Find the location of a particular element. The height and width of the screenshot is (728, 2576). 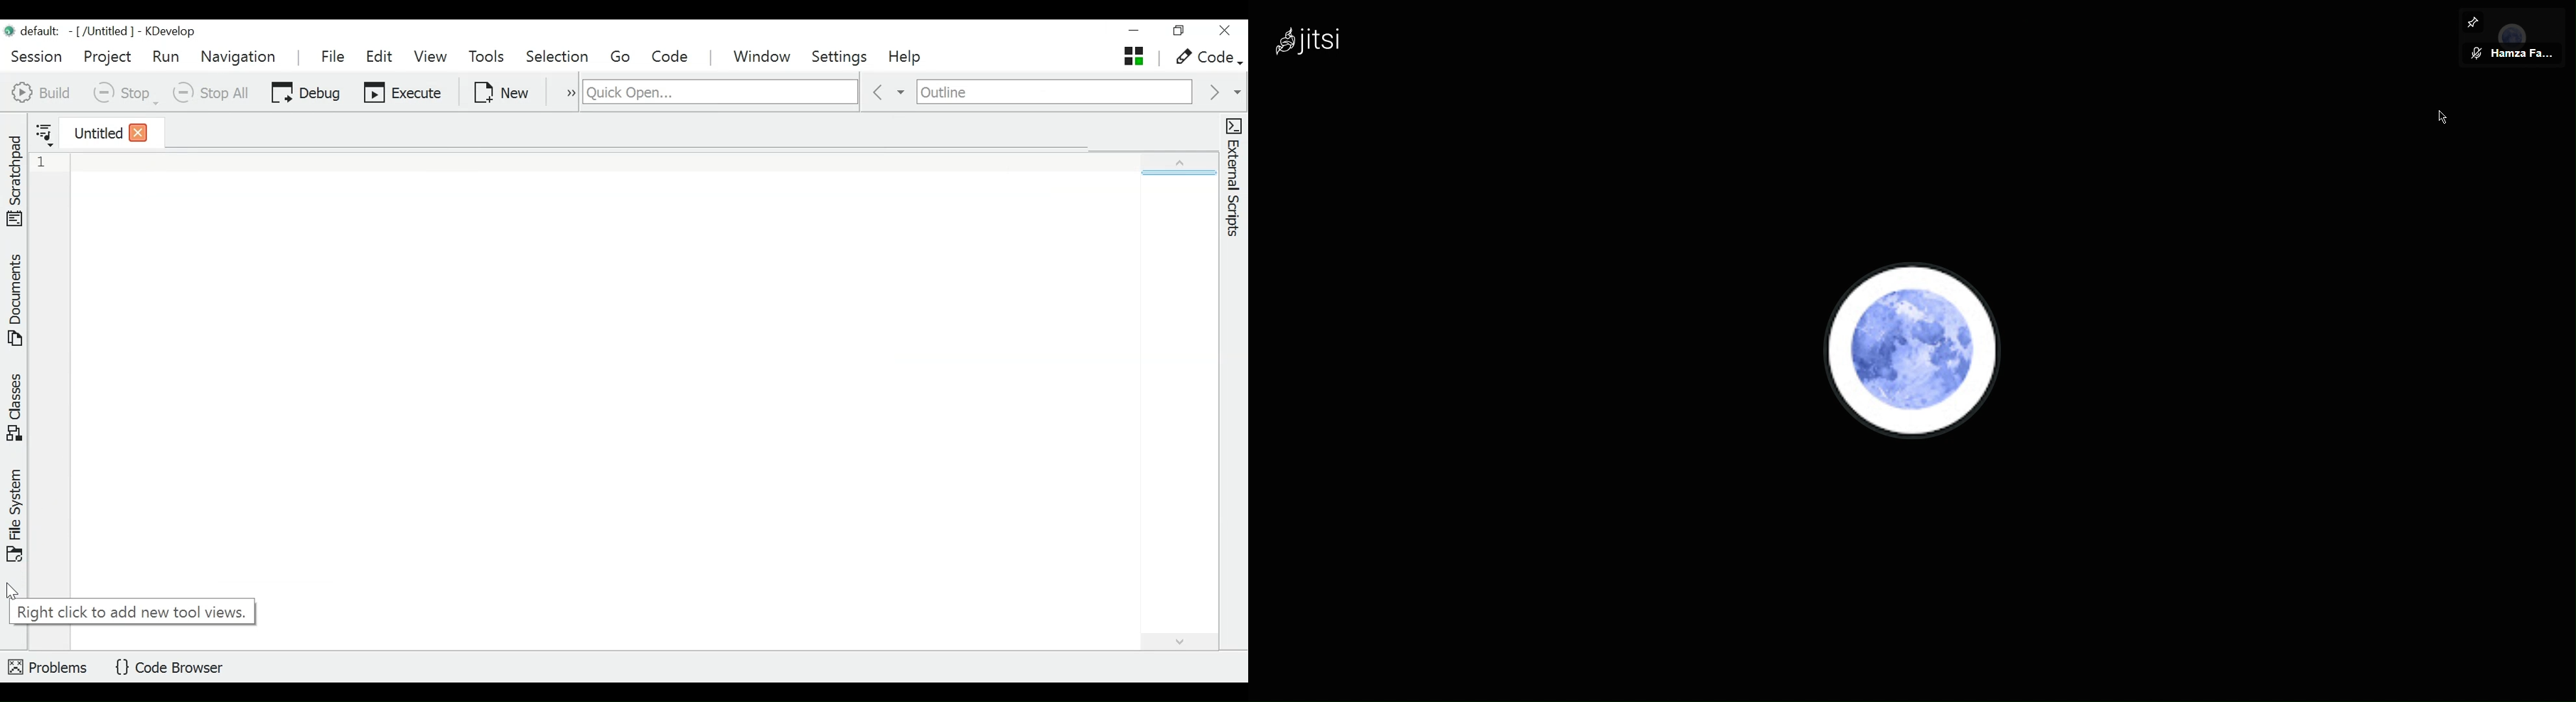

restore is located at coordinates (1183, 32).